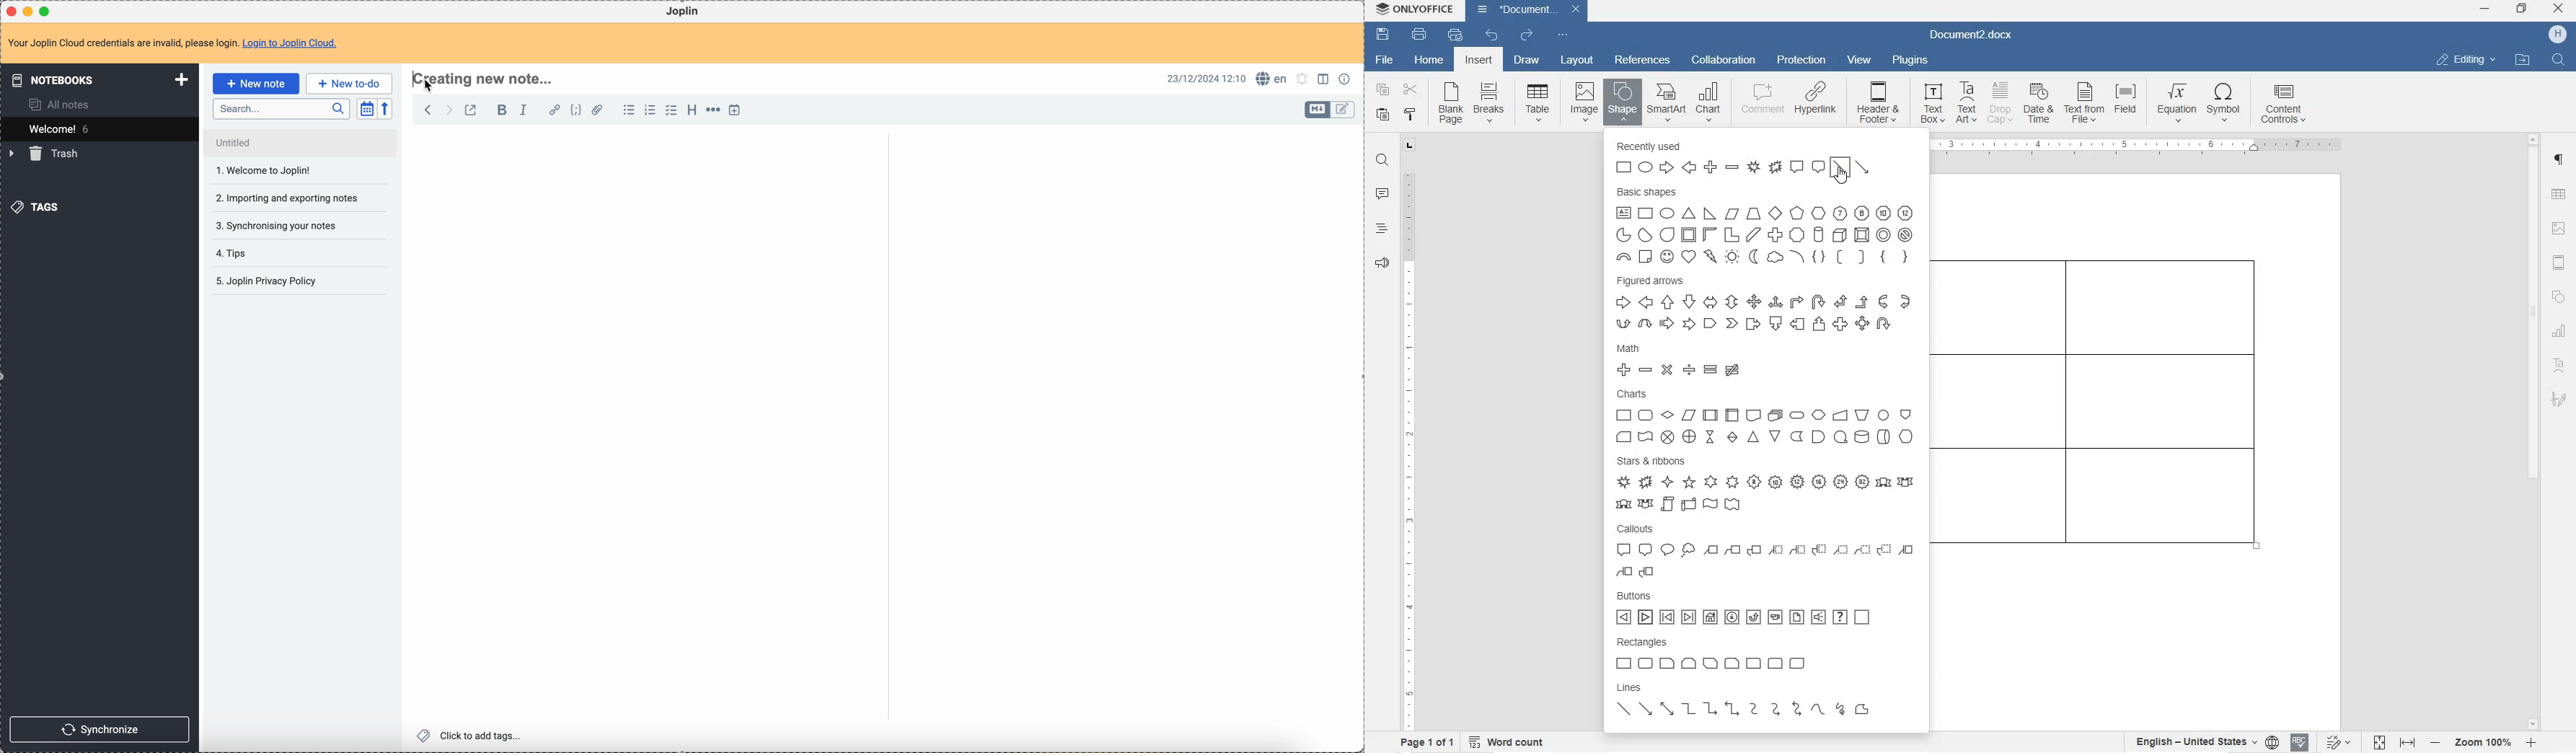 Image resolution: width=2576 pixels, height=756 pixels. I want to click on recently used, so click(1752, 159).